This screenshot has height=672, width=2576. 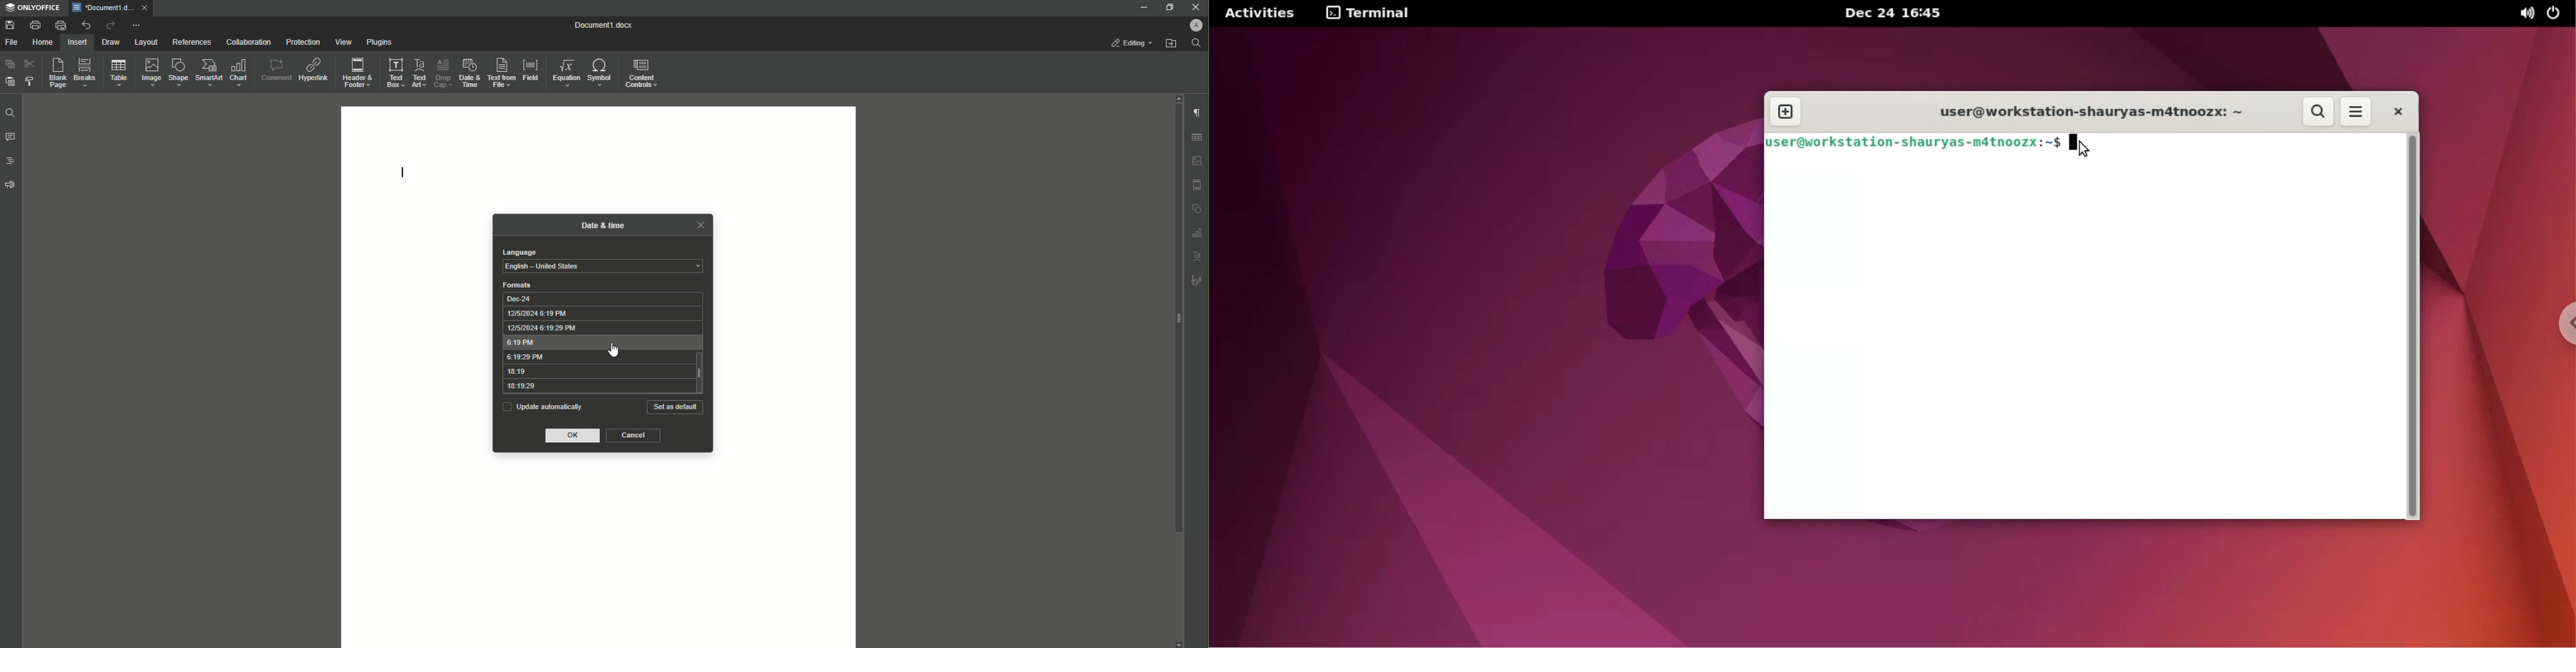 What do you see at coordinates (420, 71) in the screenshot?
I see `Text Art` at bounding box center [420, 71].